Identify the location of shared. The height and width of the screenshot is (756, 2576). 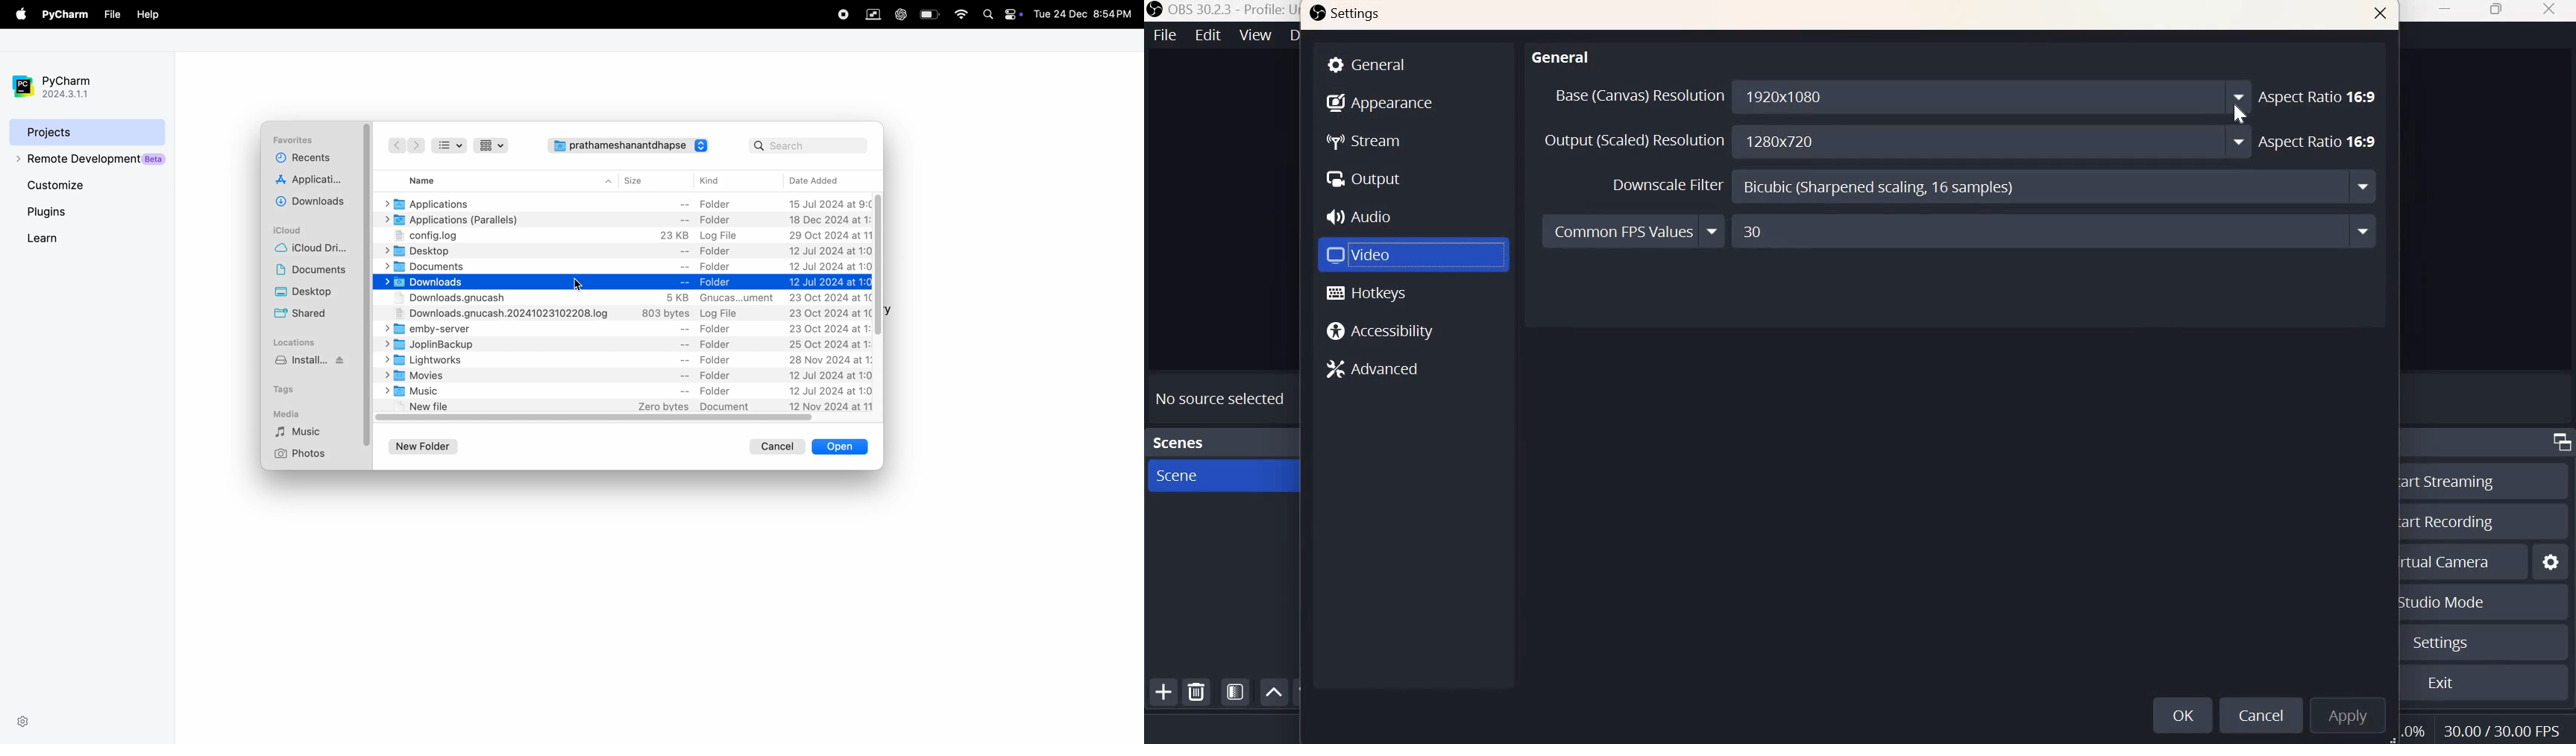
(303, 315).